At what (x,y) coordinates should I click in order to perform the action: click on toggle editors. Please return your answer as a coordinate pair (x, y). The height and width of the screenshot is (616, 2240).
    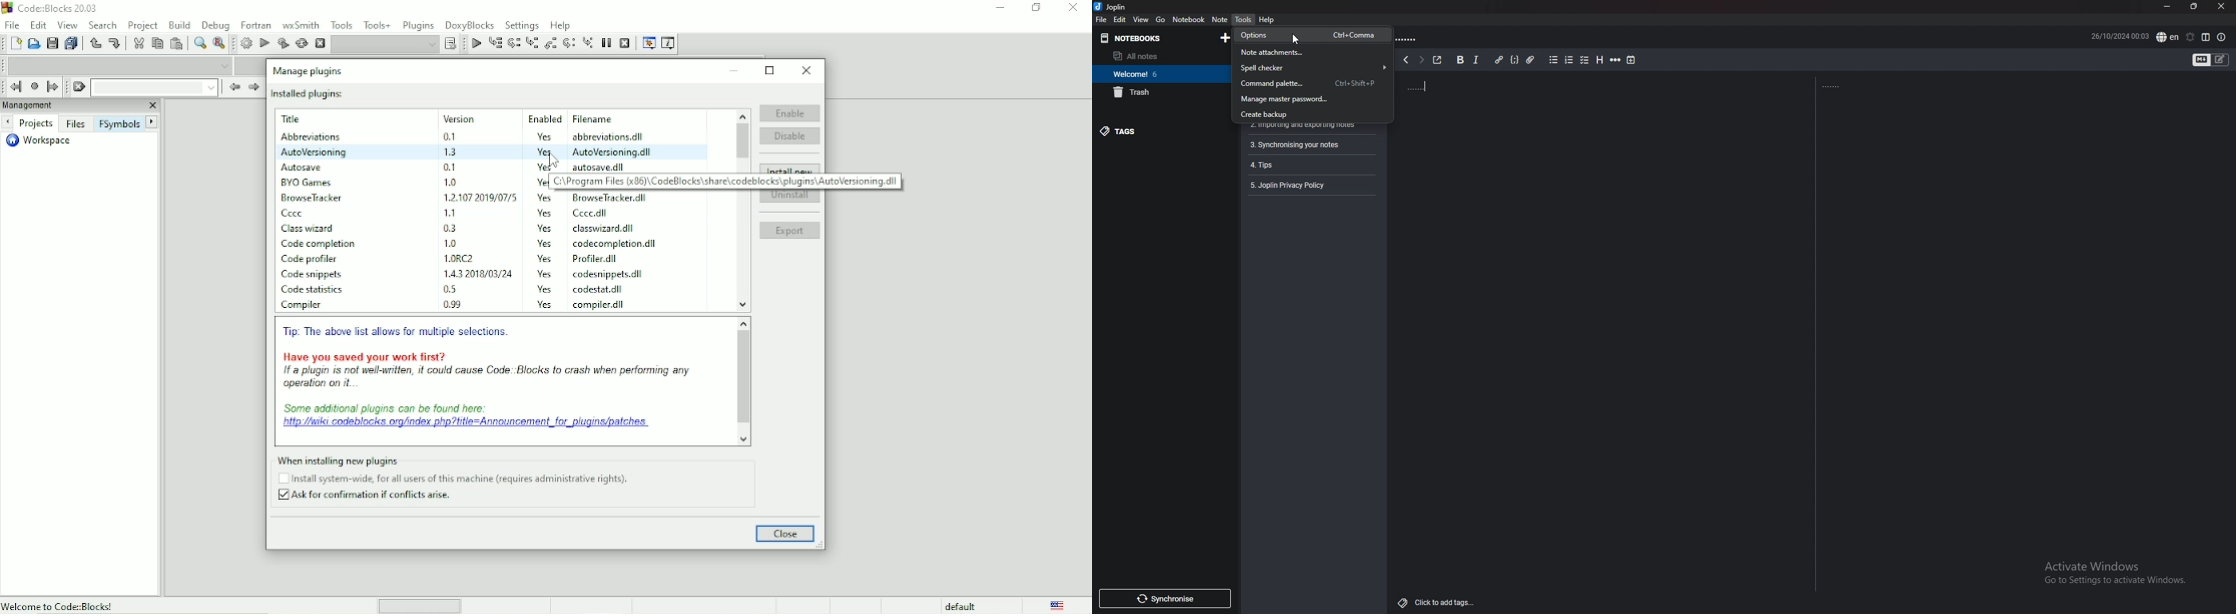
    Looking at the image, I should click on (2220, 60).